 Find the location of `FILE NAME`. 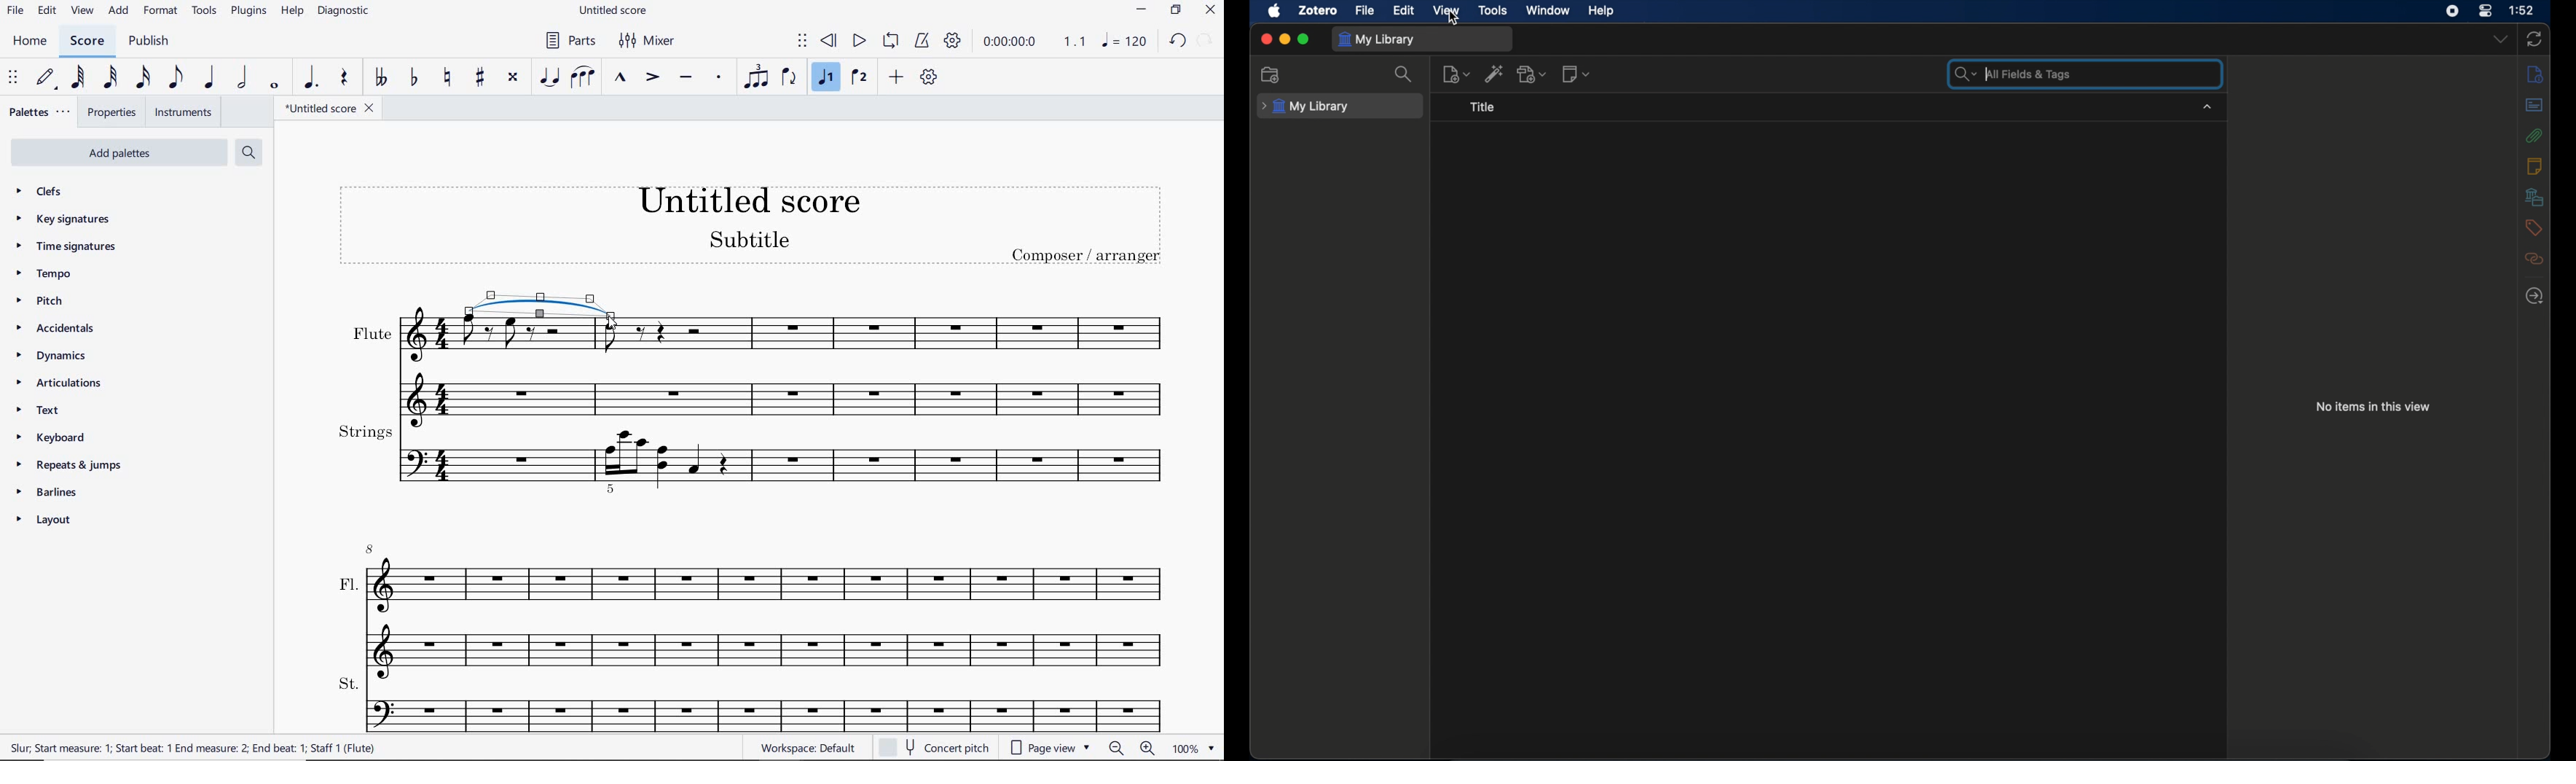

FILE NAME is located at coordinates (327, 107).